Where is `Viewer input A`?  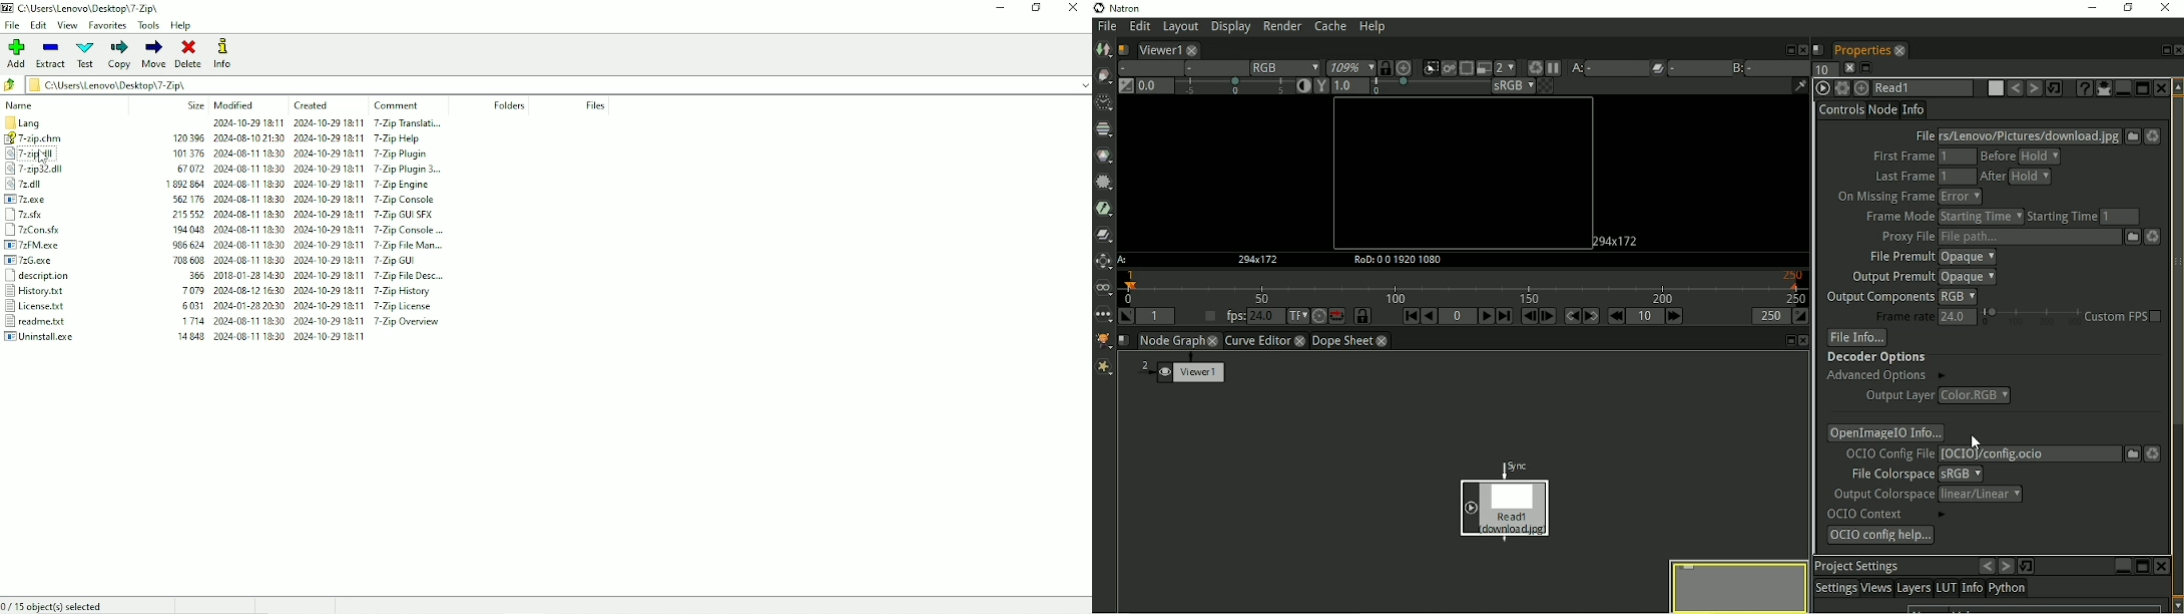
Viewer input A is located at coordinates (1592, 68).